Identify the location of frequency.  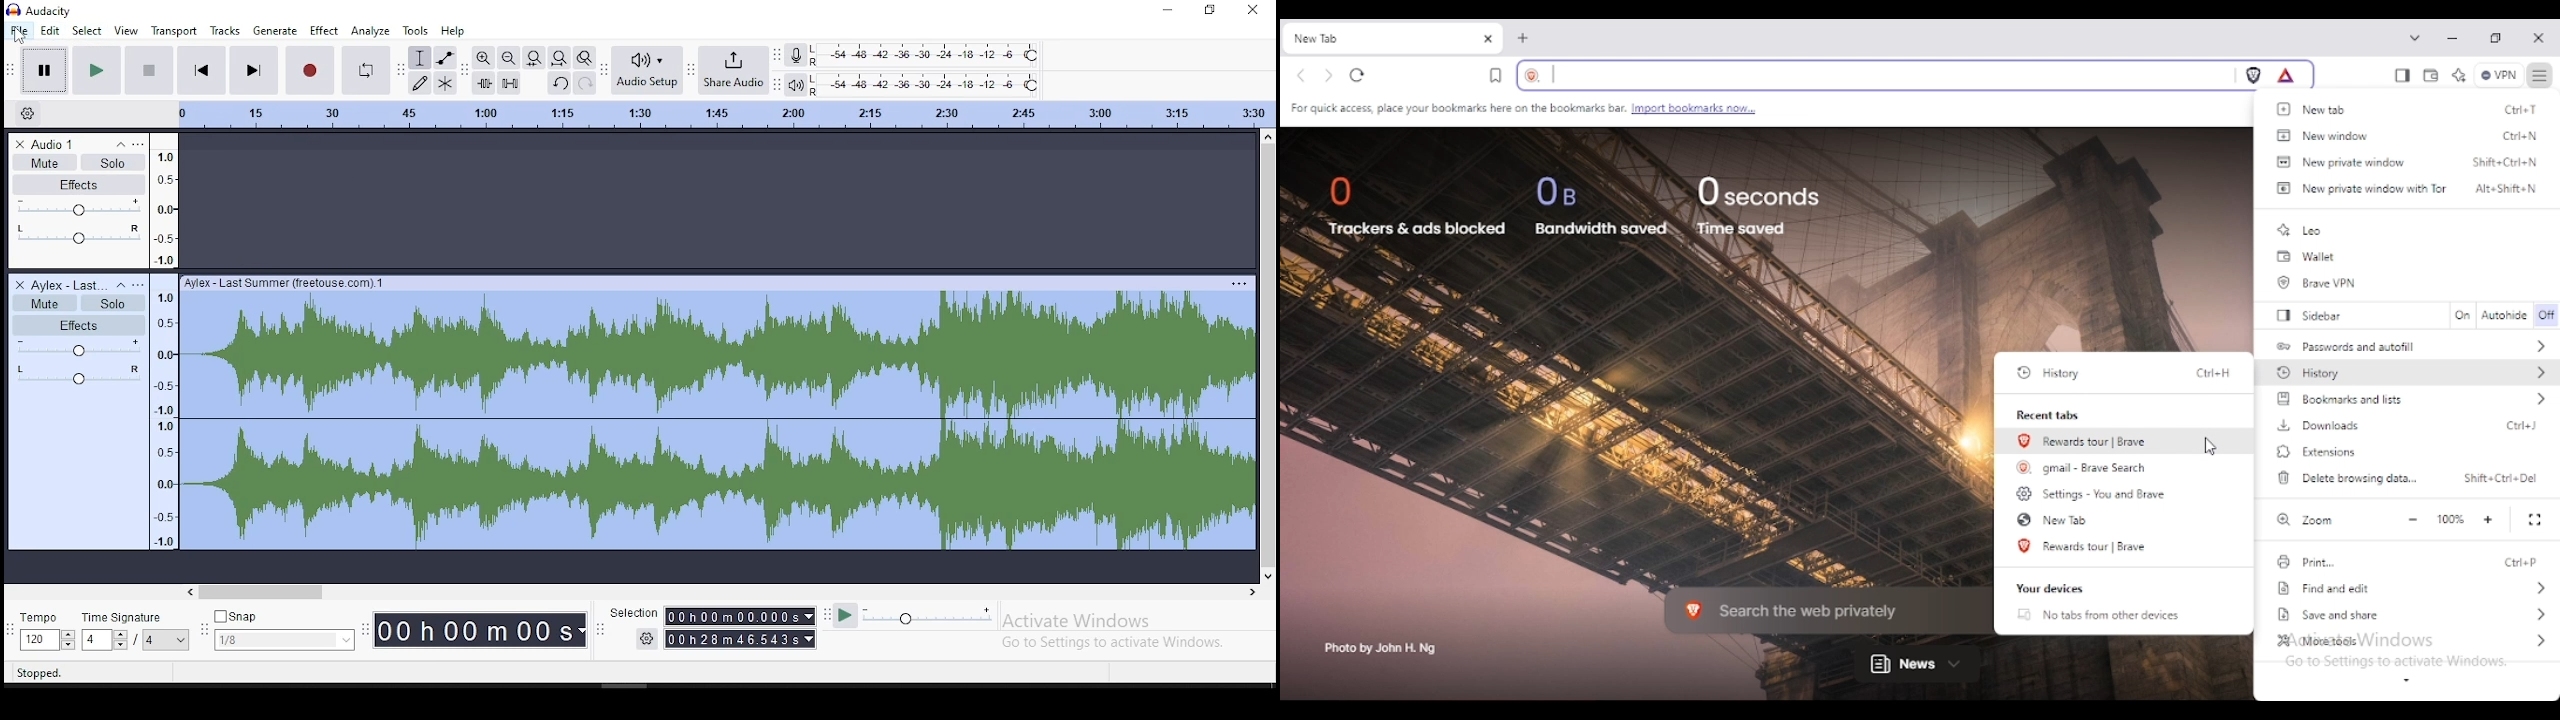
(164, 200).